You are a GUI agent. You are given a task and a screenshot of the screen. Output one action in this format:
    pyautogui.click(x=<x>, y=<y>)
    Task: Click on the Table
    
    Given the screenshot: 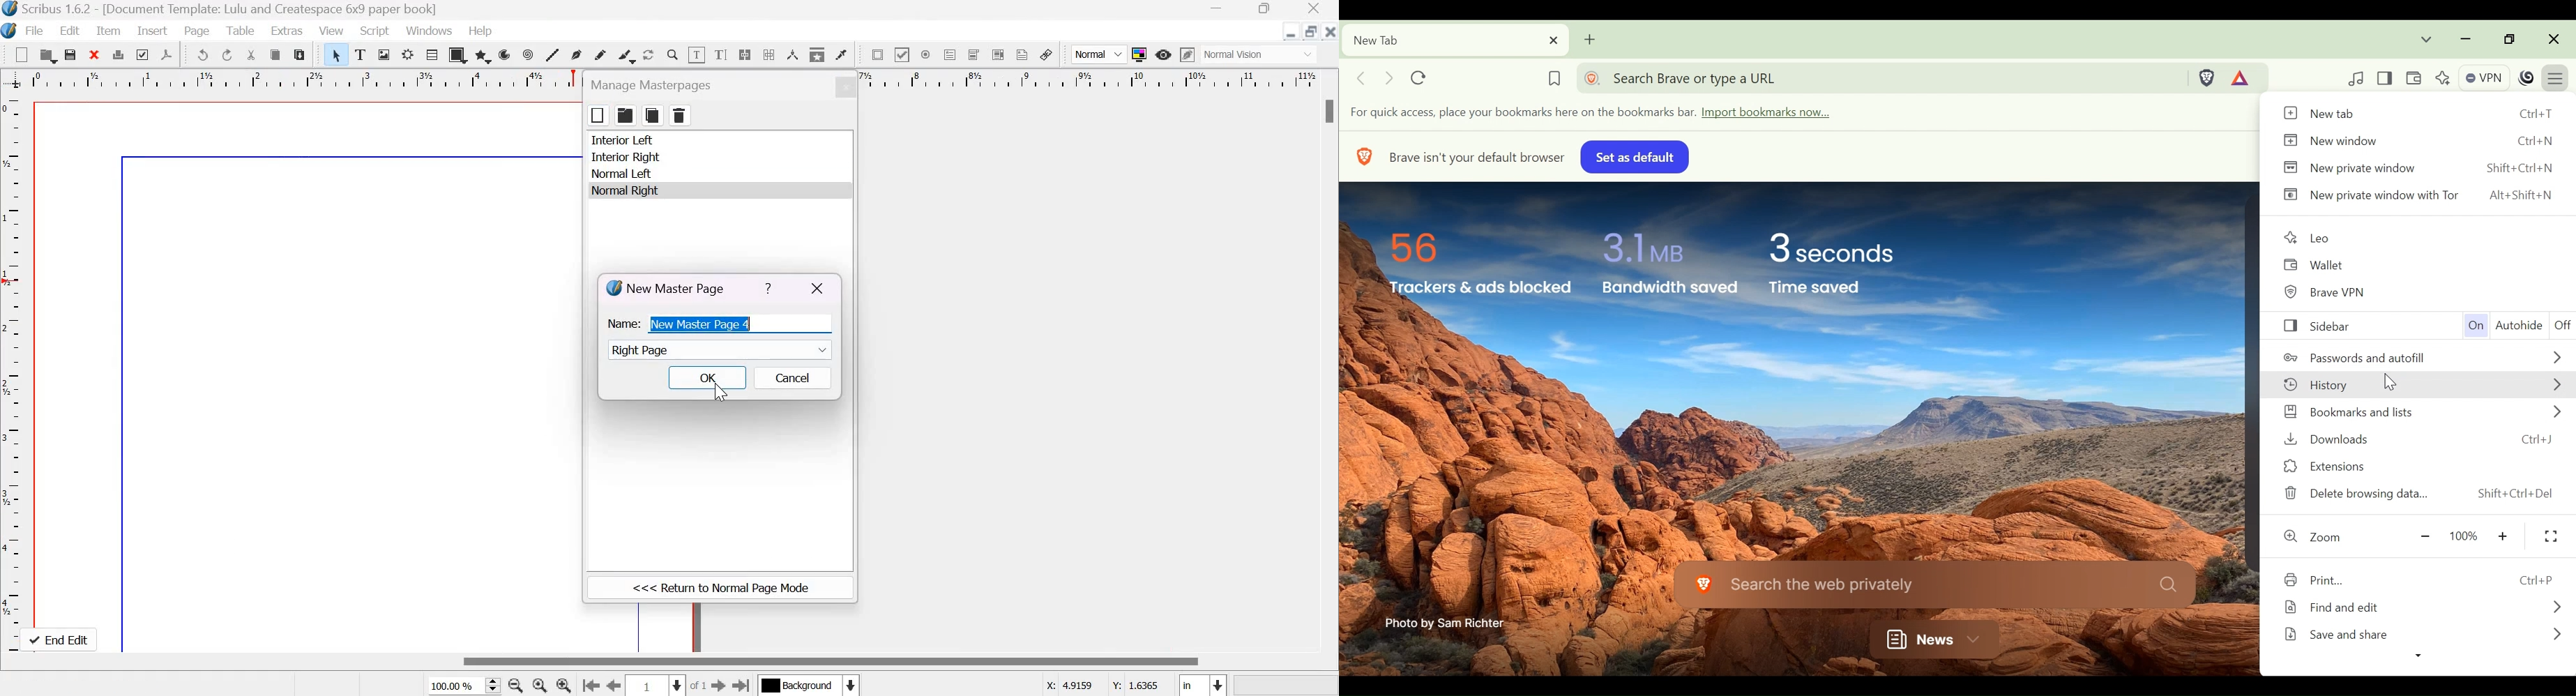 What is the action you would take?
    pyautogui.click(x=431, y=55)
    